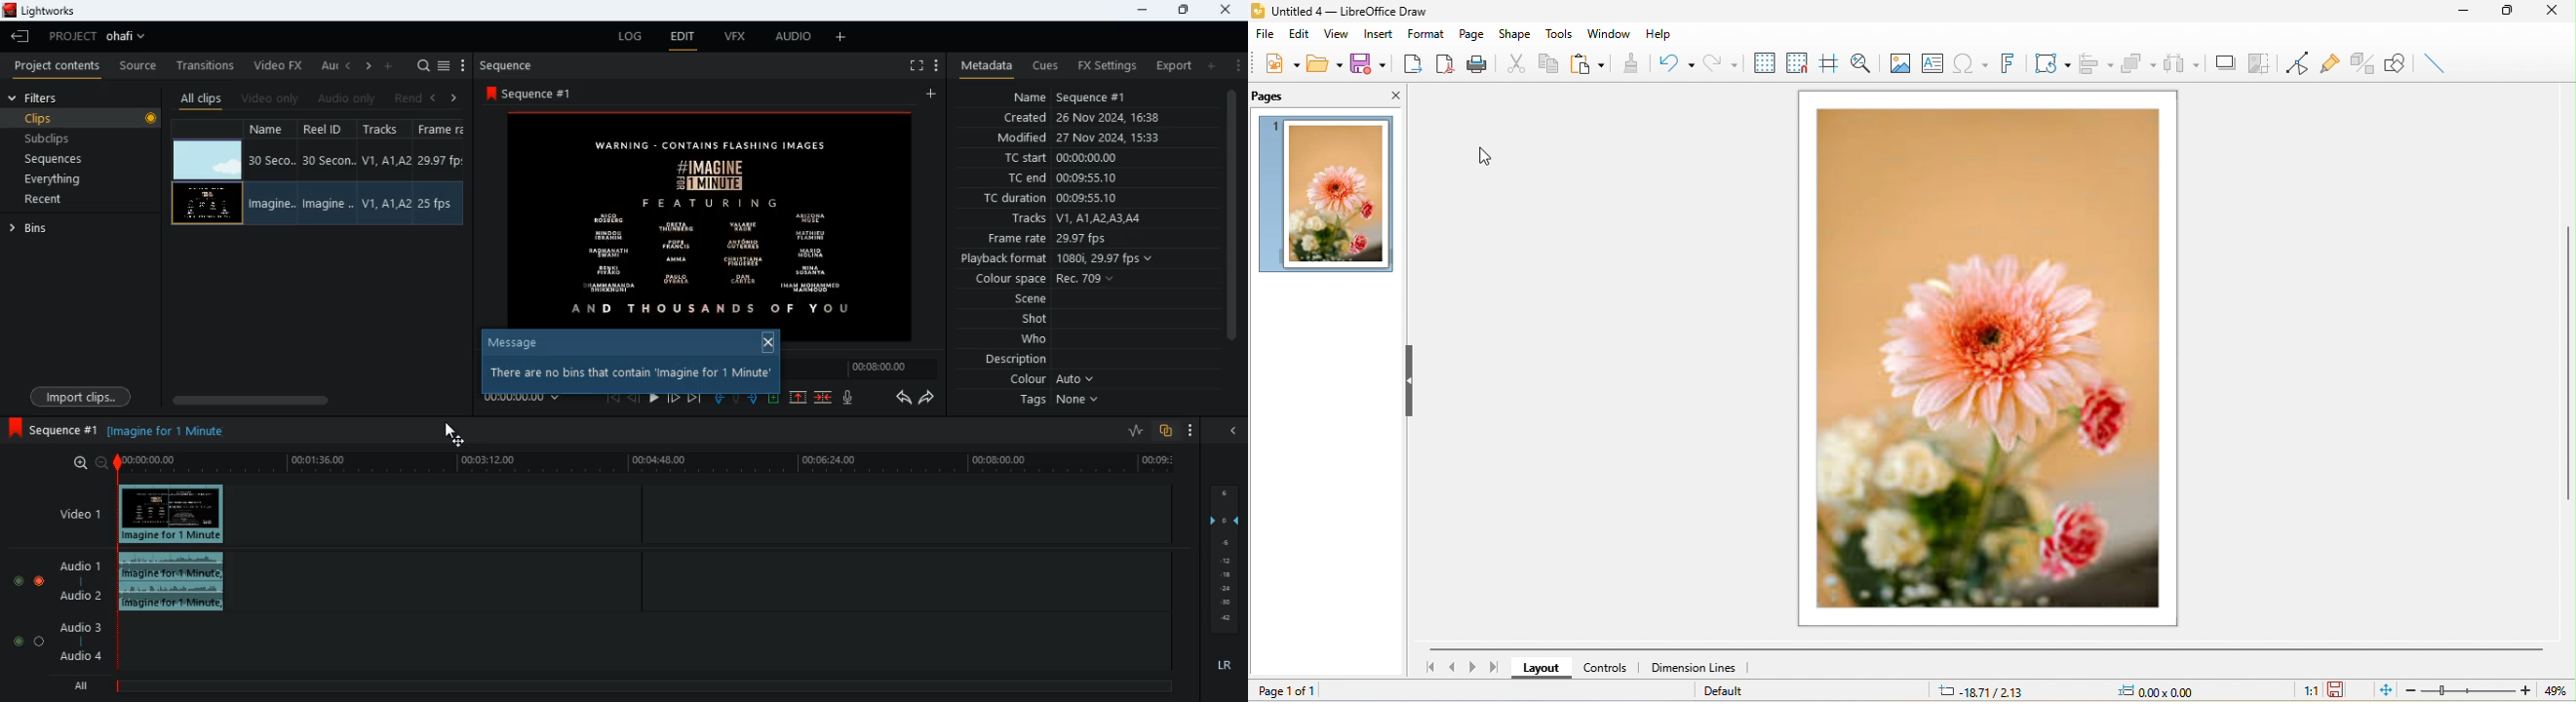  I want to click on audio, so click(174, 583).